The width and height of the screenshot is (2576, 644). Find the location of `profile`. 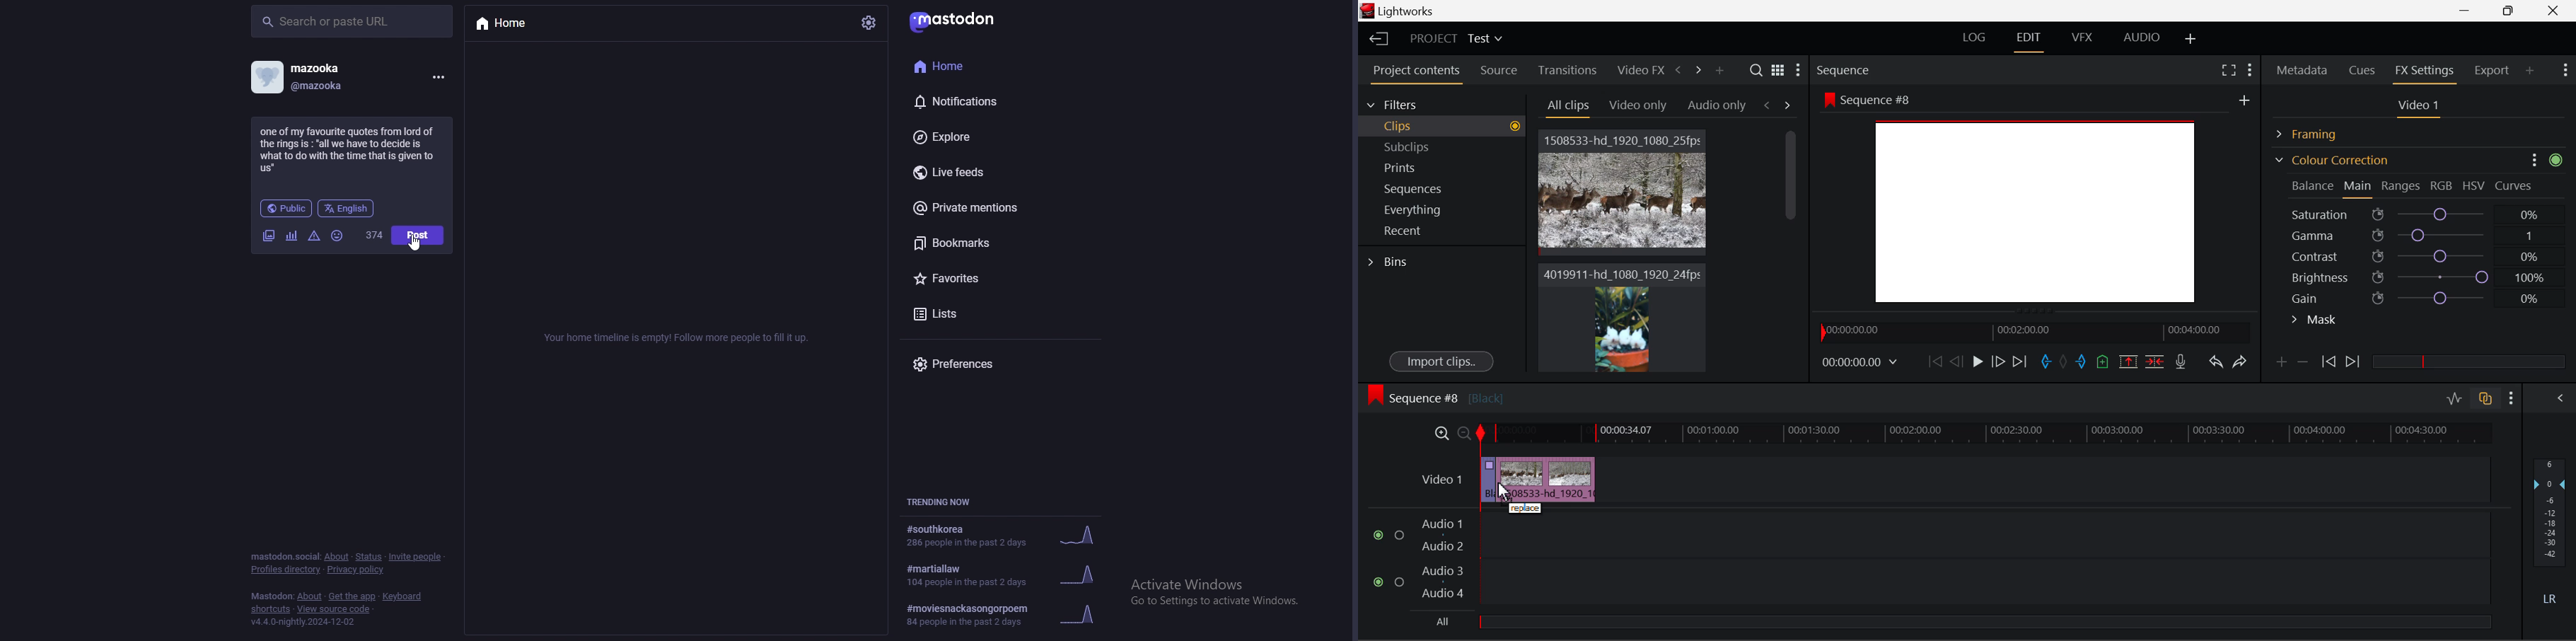

profile is located at coordinates (301, 77).